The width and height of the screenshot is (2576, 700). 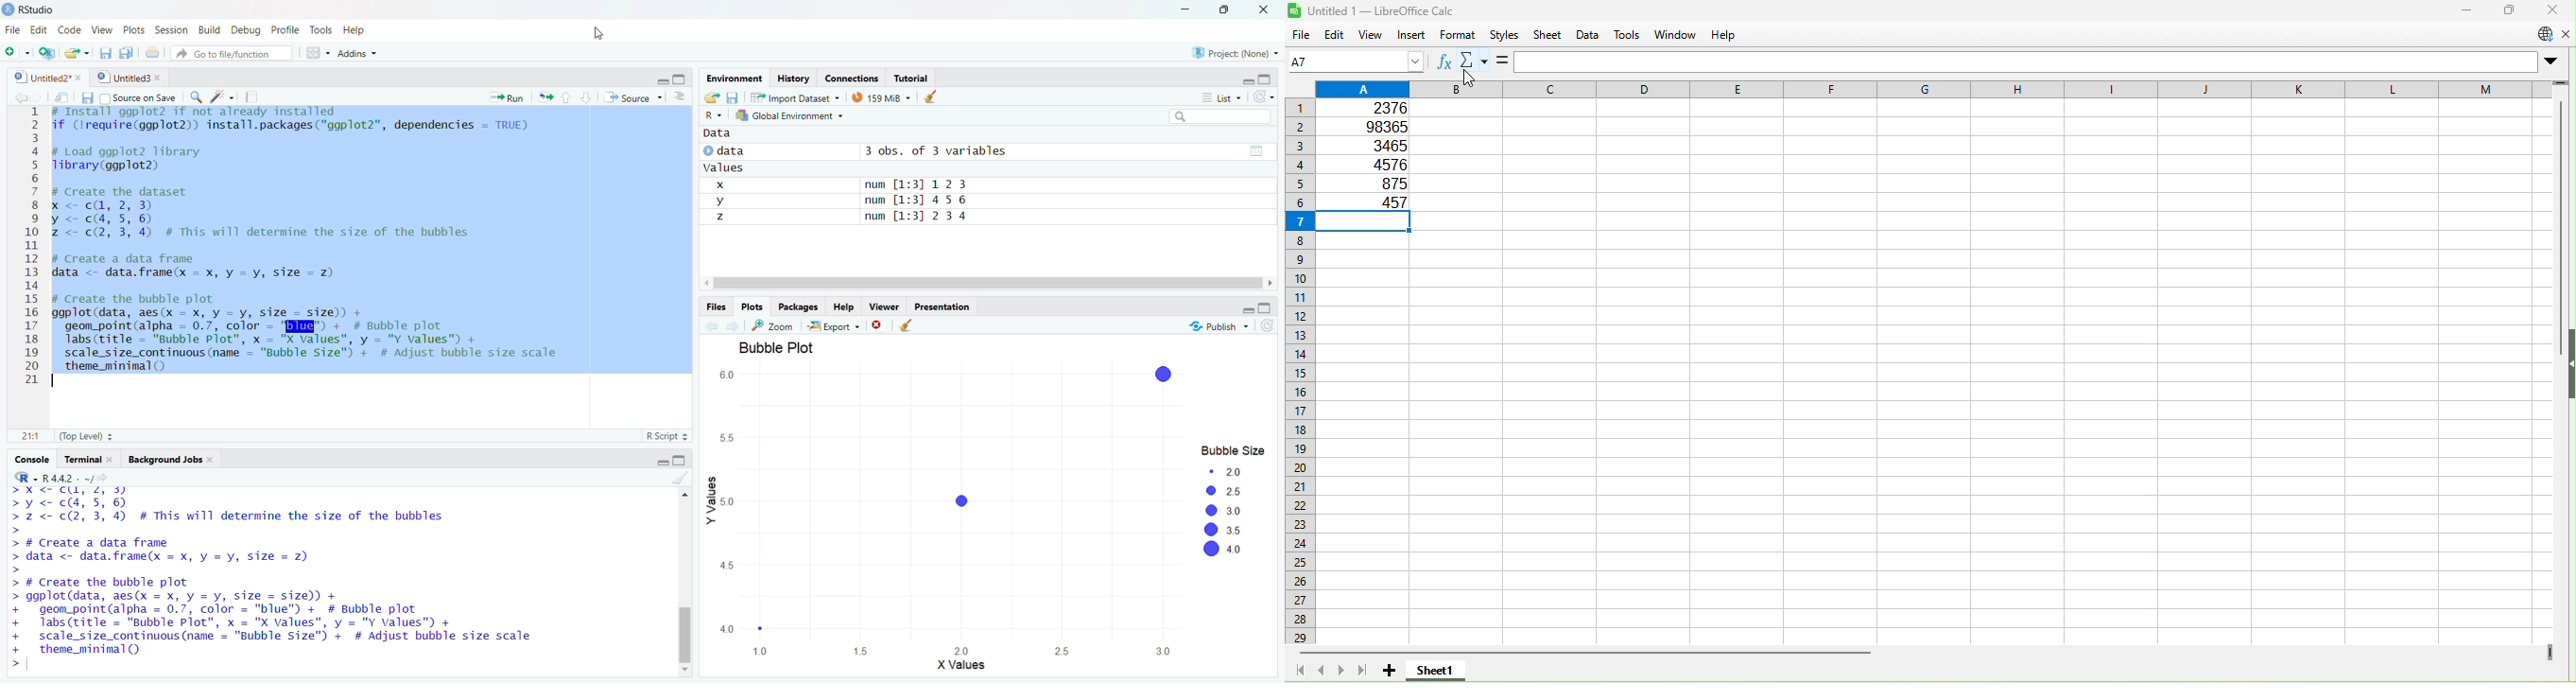 What do you see at coordinates (800, 307) in the screenshot?
I see `Packages` at bounding box center [800, 307].